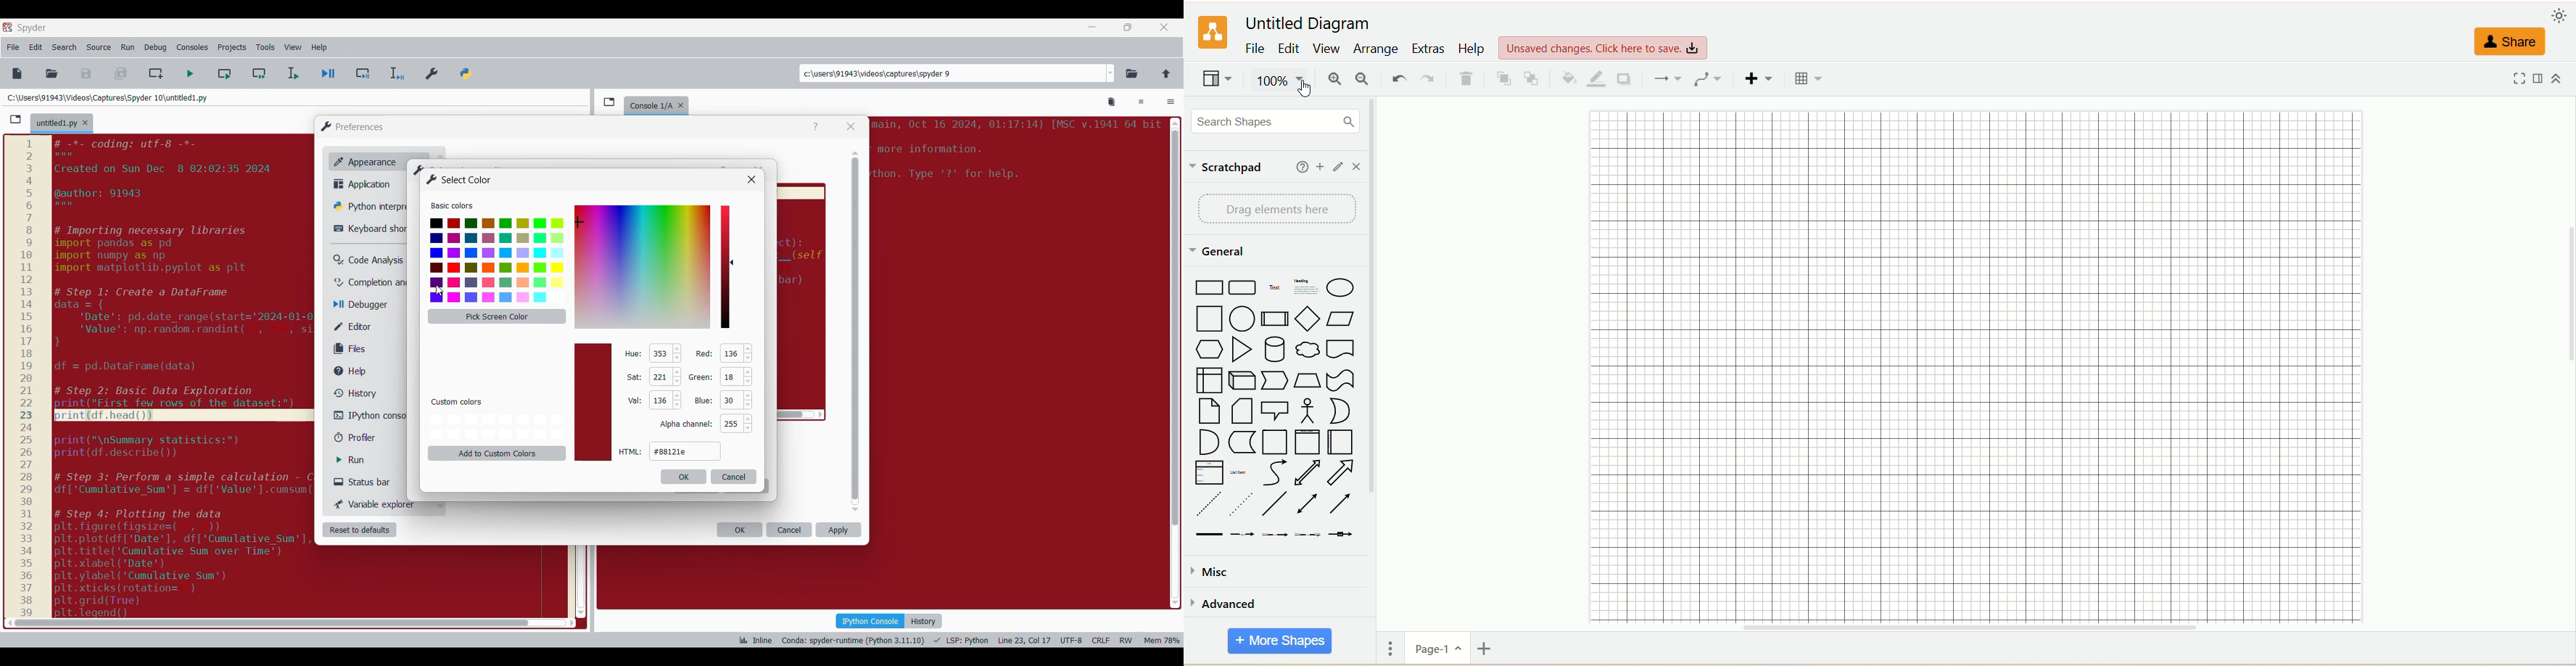  Describe the element at coordinates (1308, 348) in the screenshot. I see `cloud` at that location.